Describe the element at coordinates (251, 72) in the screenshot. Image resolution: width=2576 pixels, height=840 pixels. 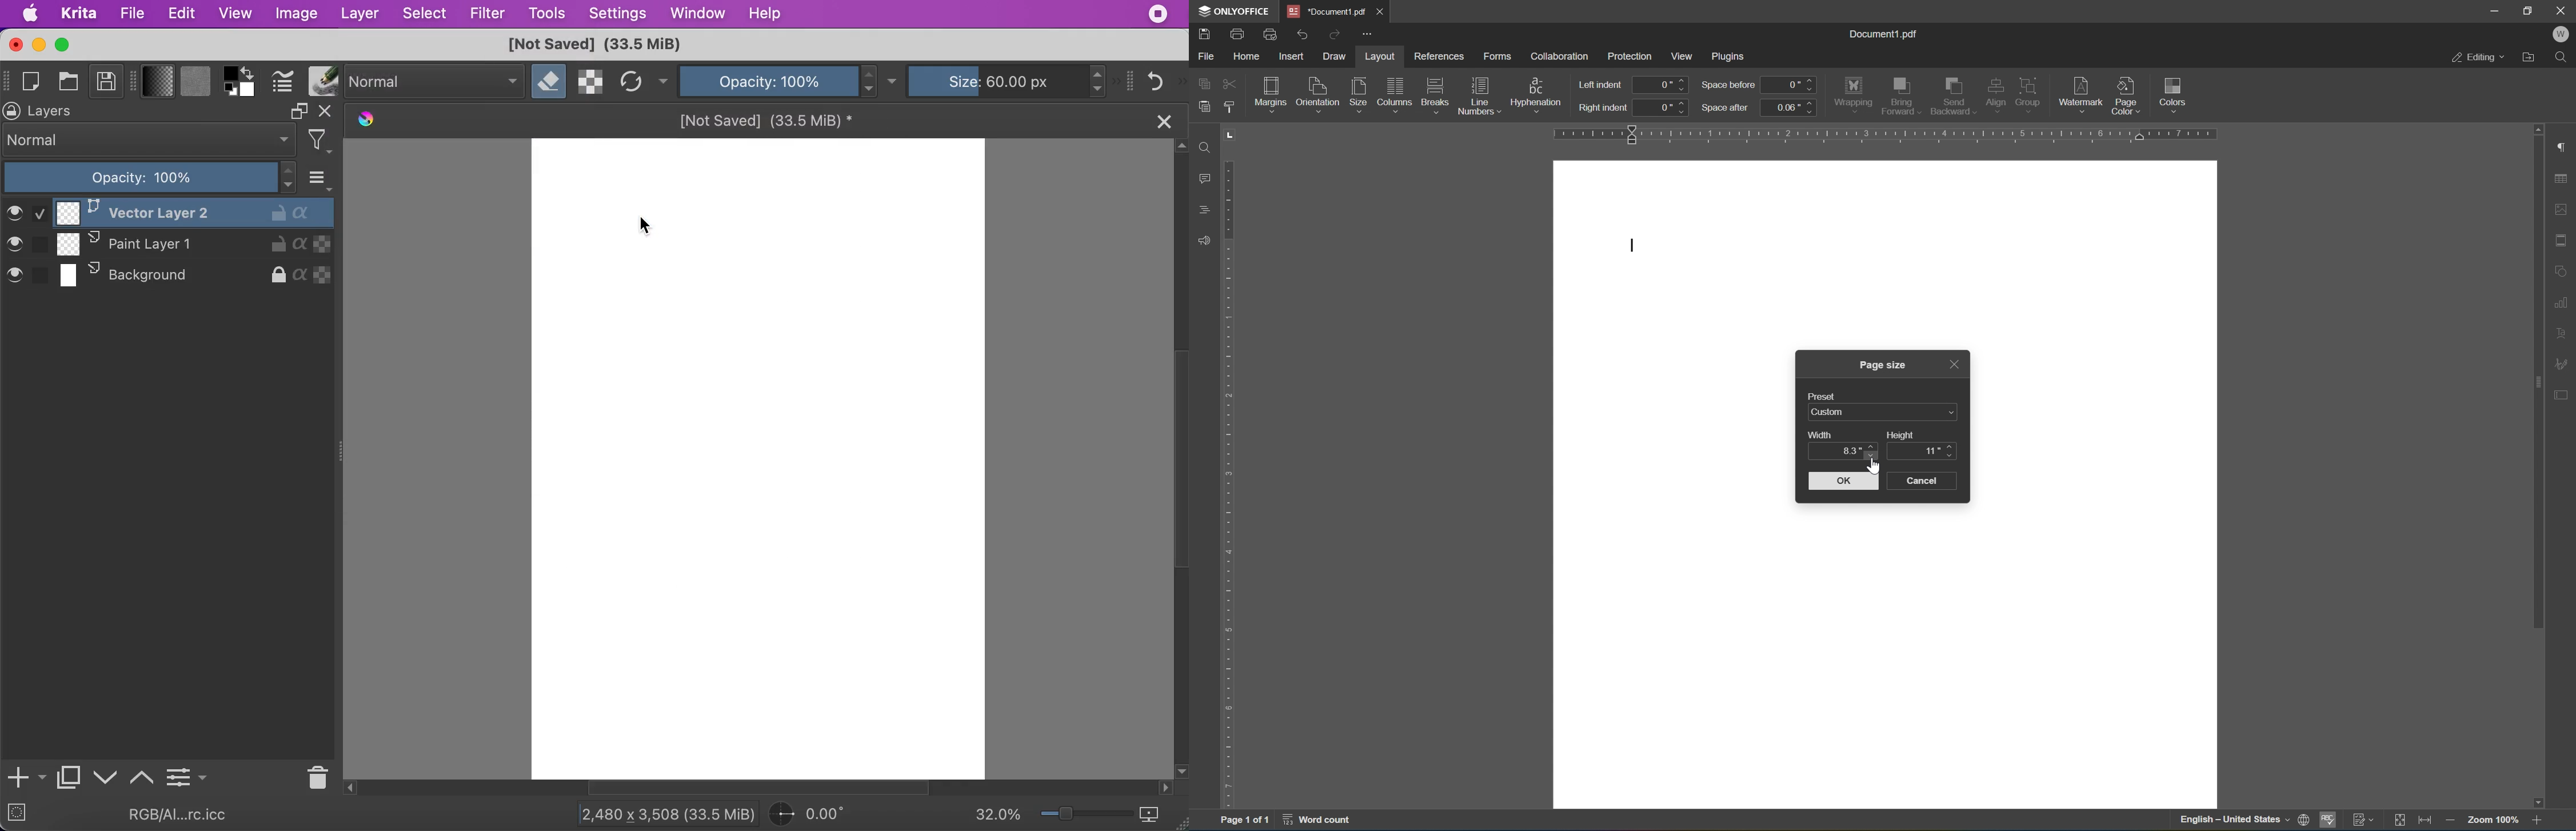
I see `swap foreground and background colors` at that location.